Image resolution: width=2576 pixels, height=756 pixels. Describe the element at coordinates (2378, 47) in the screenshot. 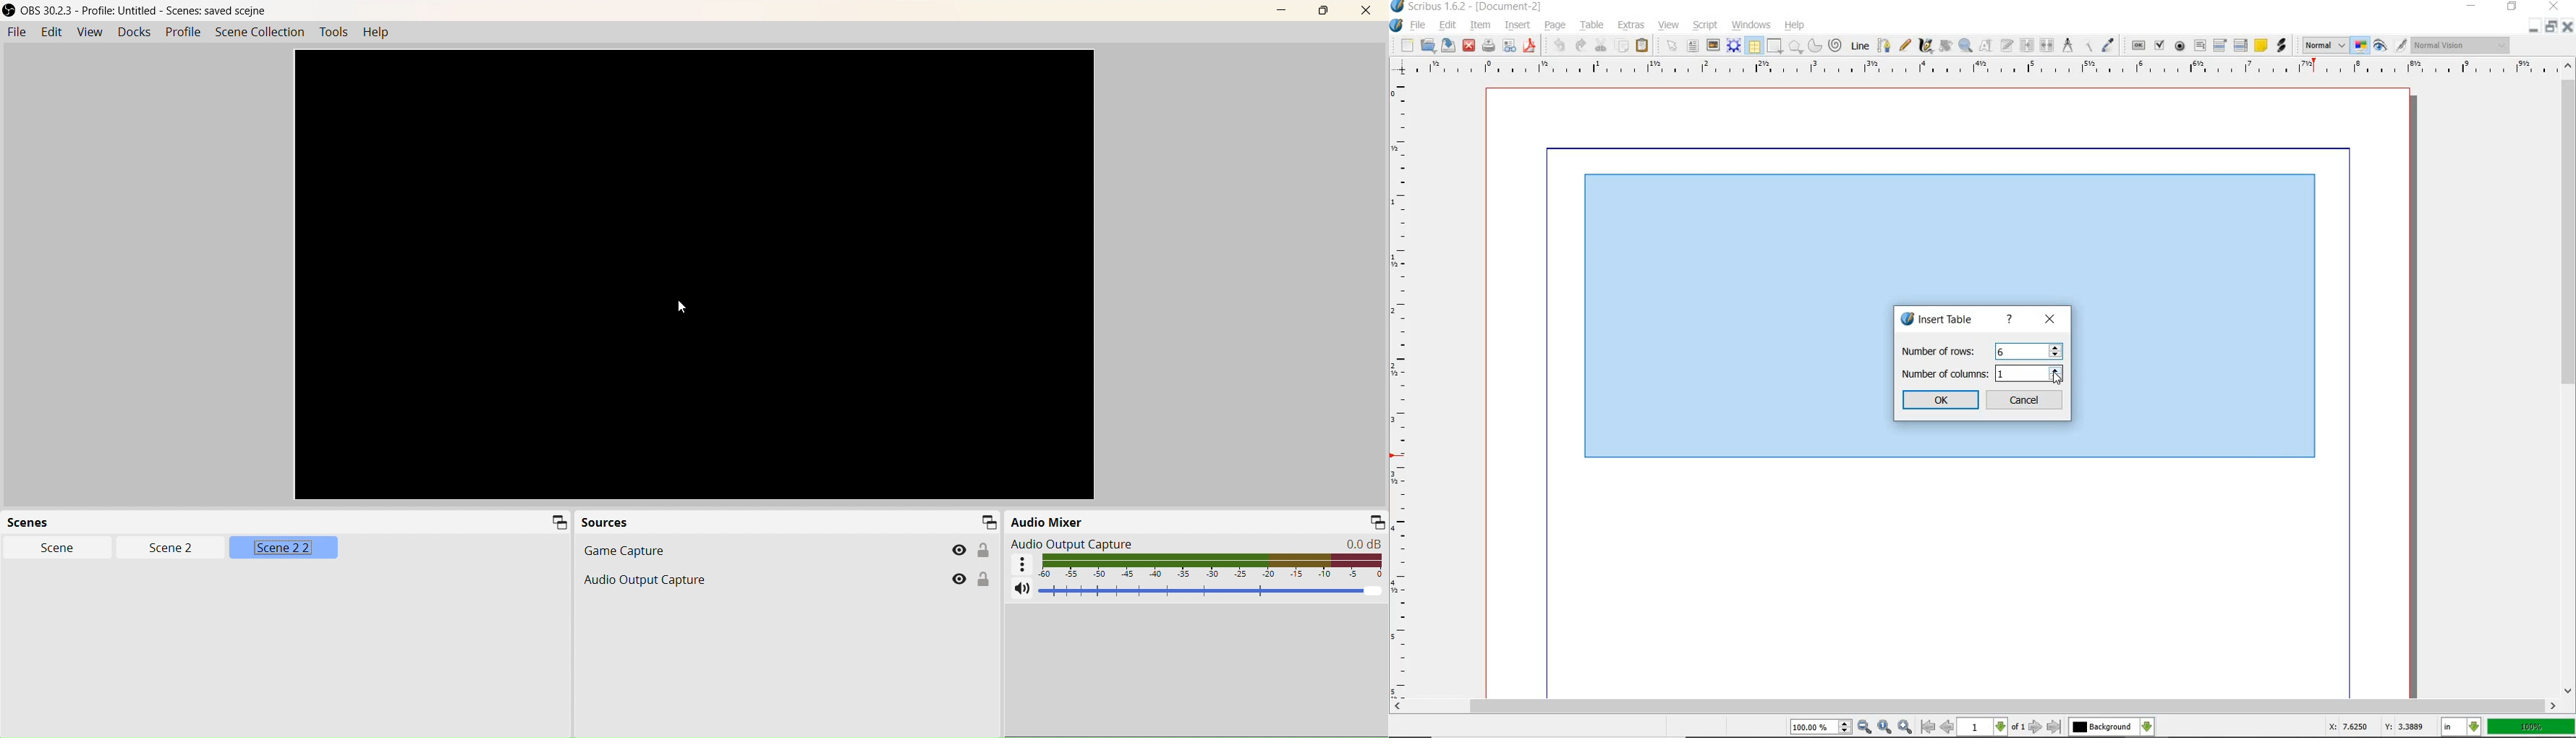

I see `preview mode` at that location.